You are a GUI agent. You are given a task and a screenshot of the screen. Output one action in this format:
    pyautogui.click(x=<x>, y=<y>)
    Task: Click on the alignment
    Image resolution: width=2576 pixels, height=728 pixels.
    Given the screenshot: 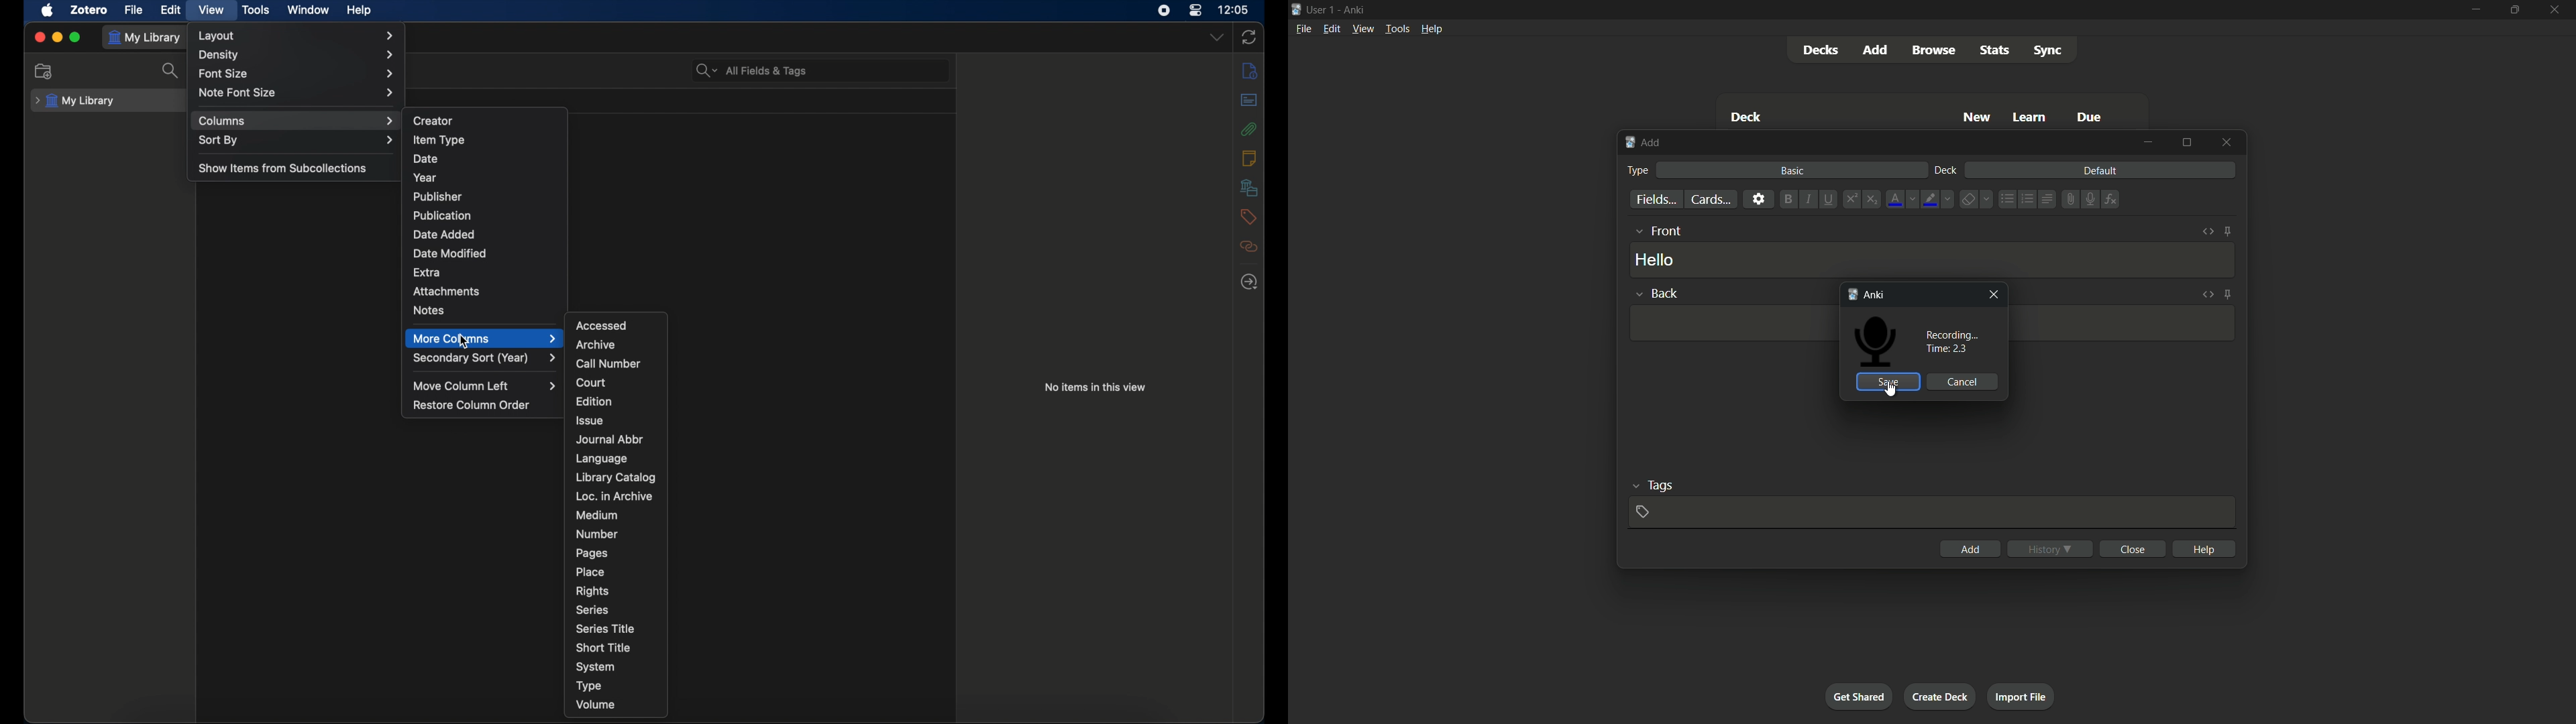 What is the action you would take?
    pyautogui.click(x=2047, y=198)
    